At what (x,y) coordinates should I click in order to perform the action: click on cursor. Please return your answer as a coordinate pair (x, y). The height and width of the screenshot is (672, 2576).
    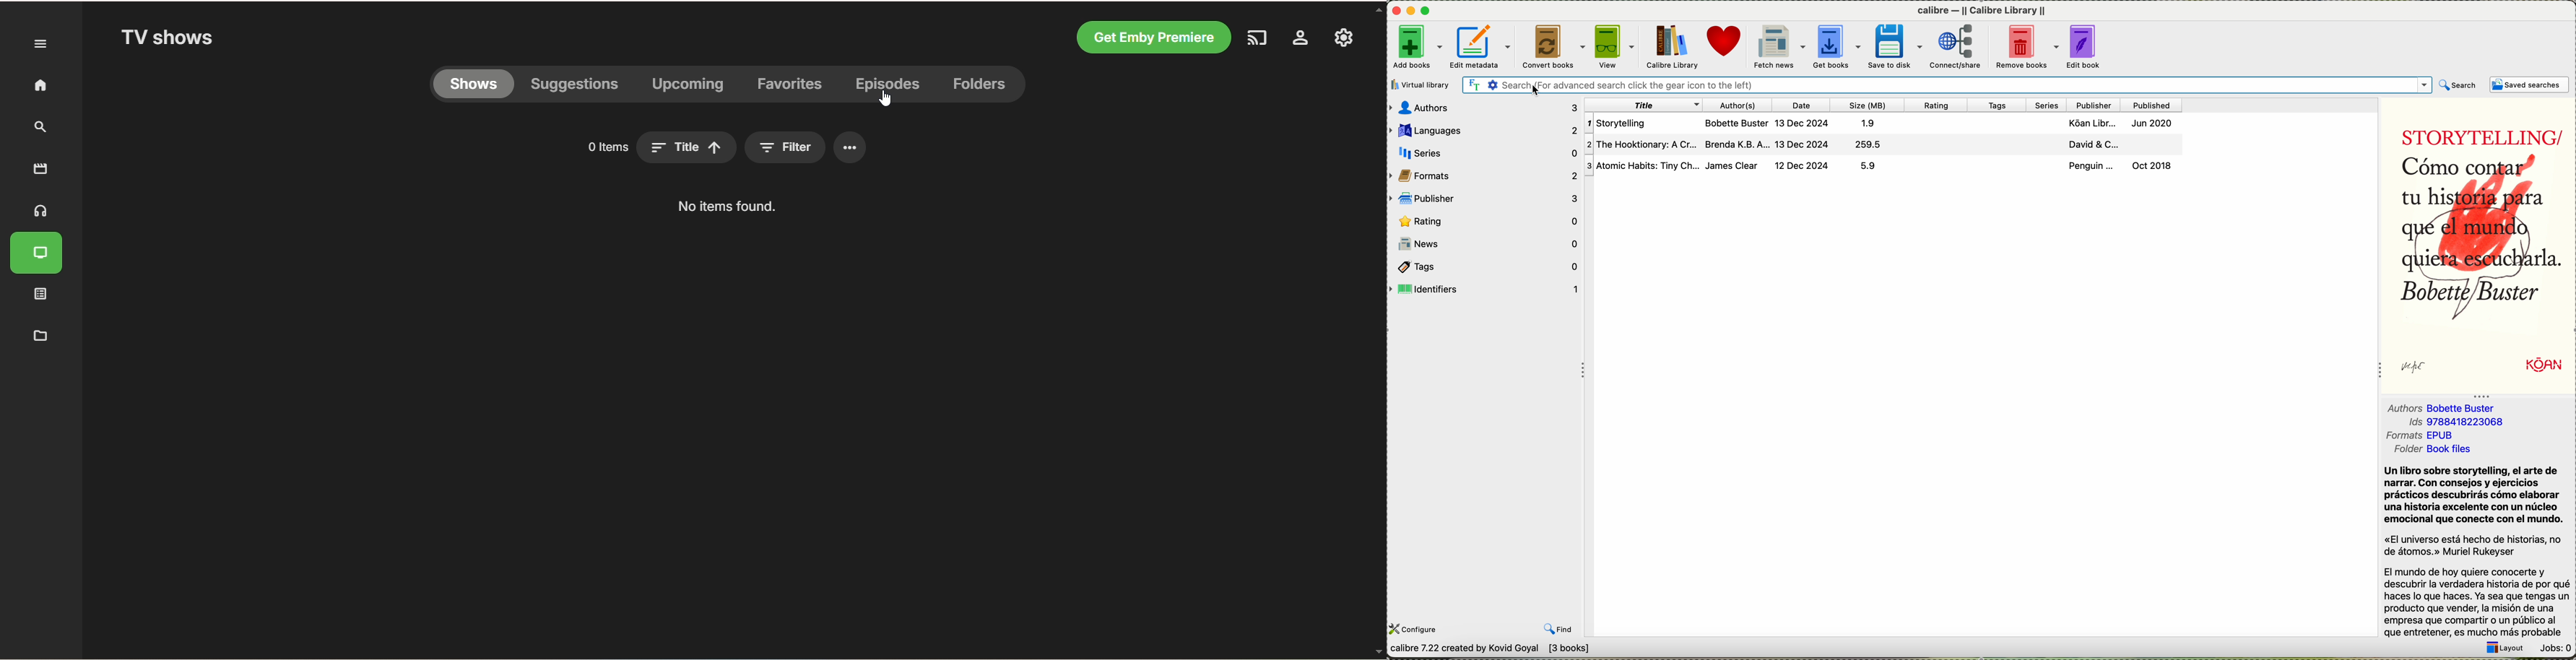
    Looking at the image, I should click on (1537, 90).